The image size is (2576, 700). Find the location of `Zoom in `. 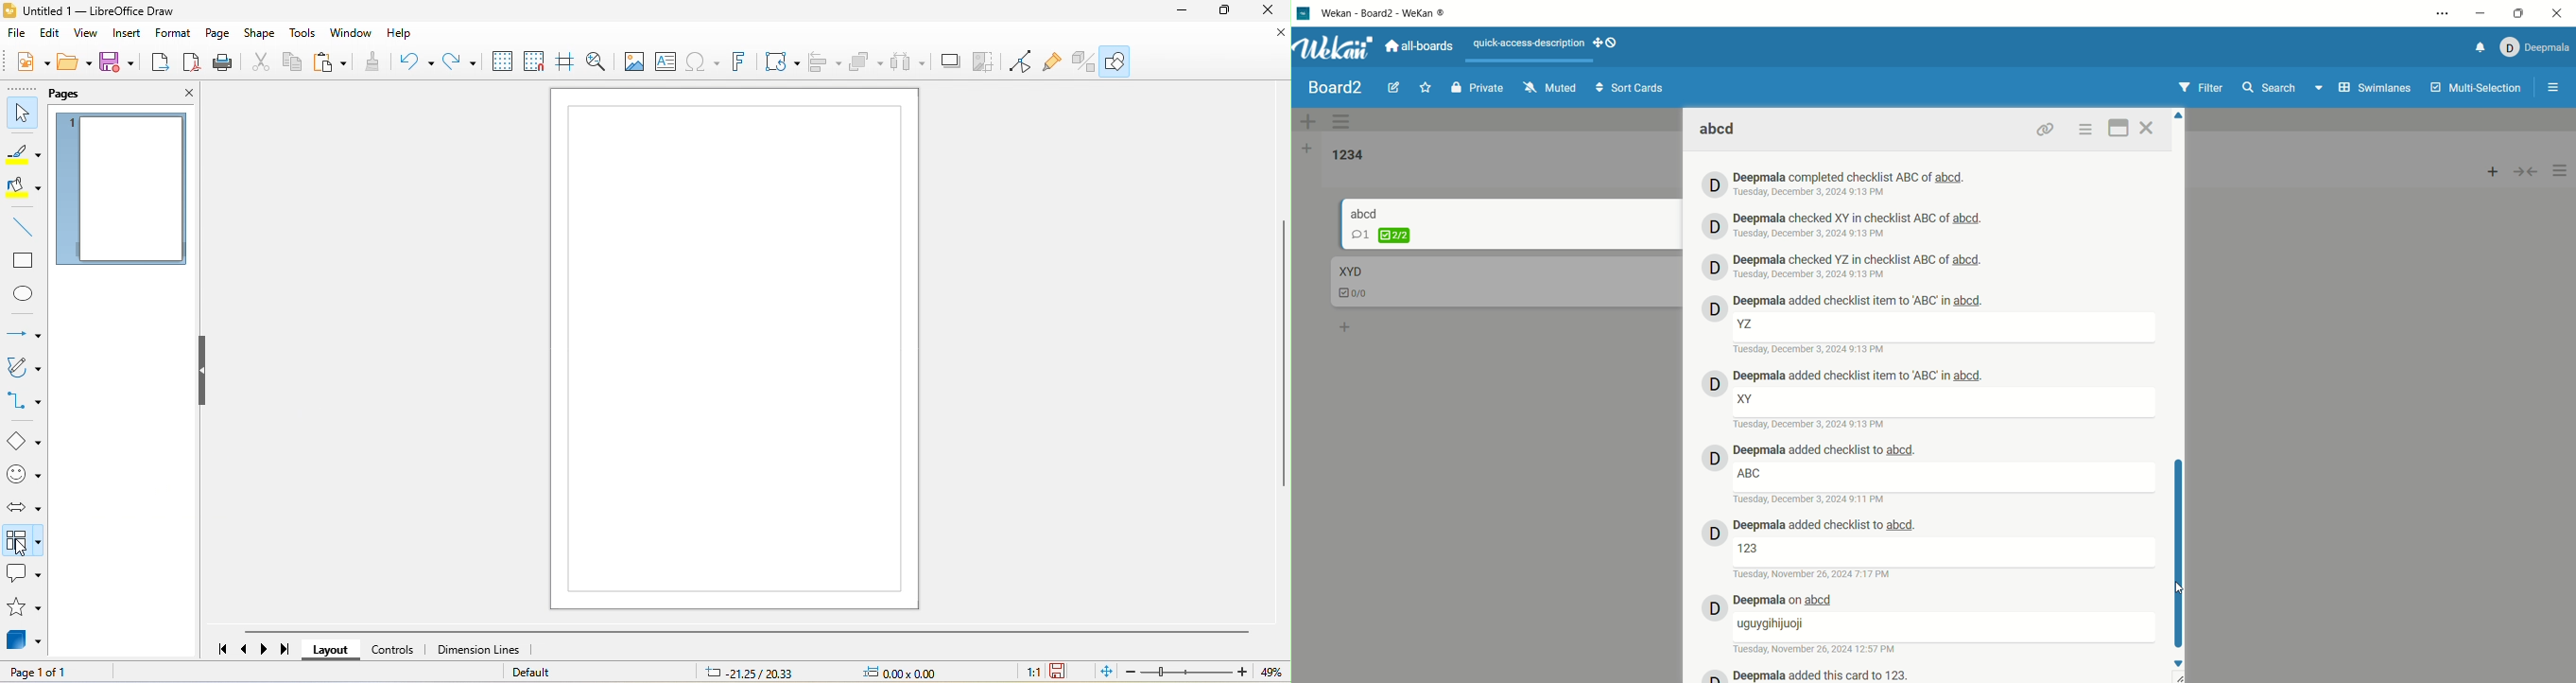

Zoom in  is located at coordinates (1244, 673).